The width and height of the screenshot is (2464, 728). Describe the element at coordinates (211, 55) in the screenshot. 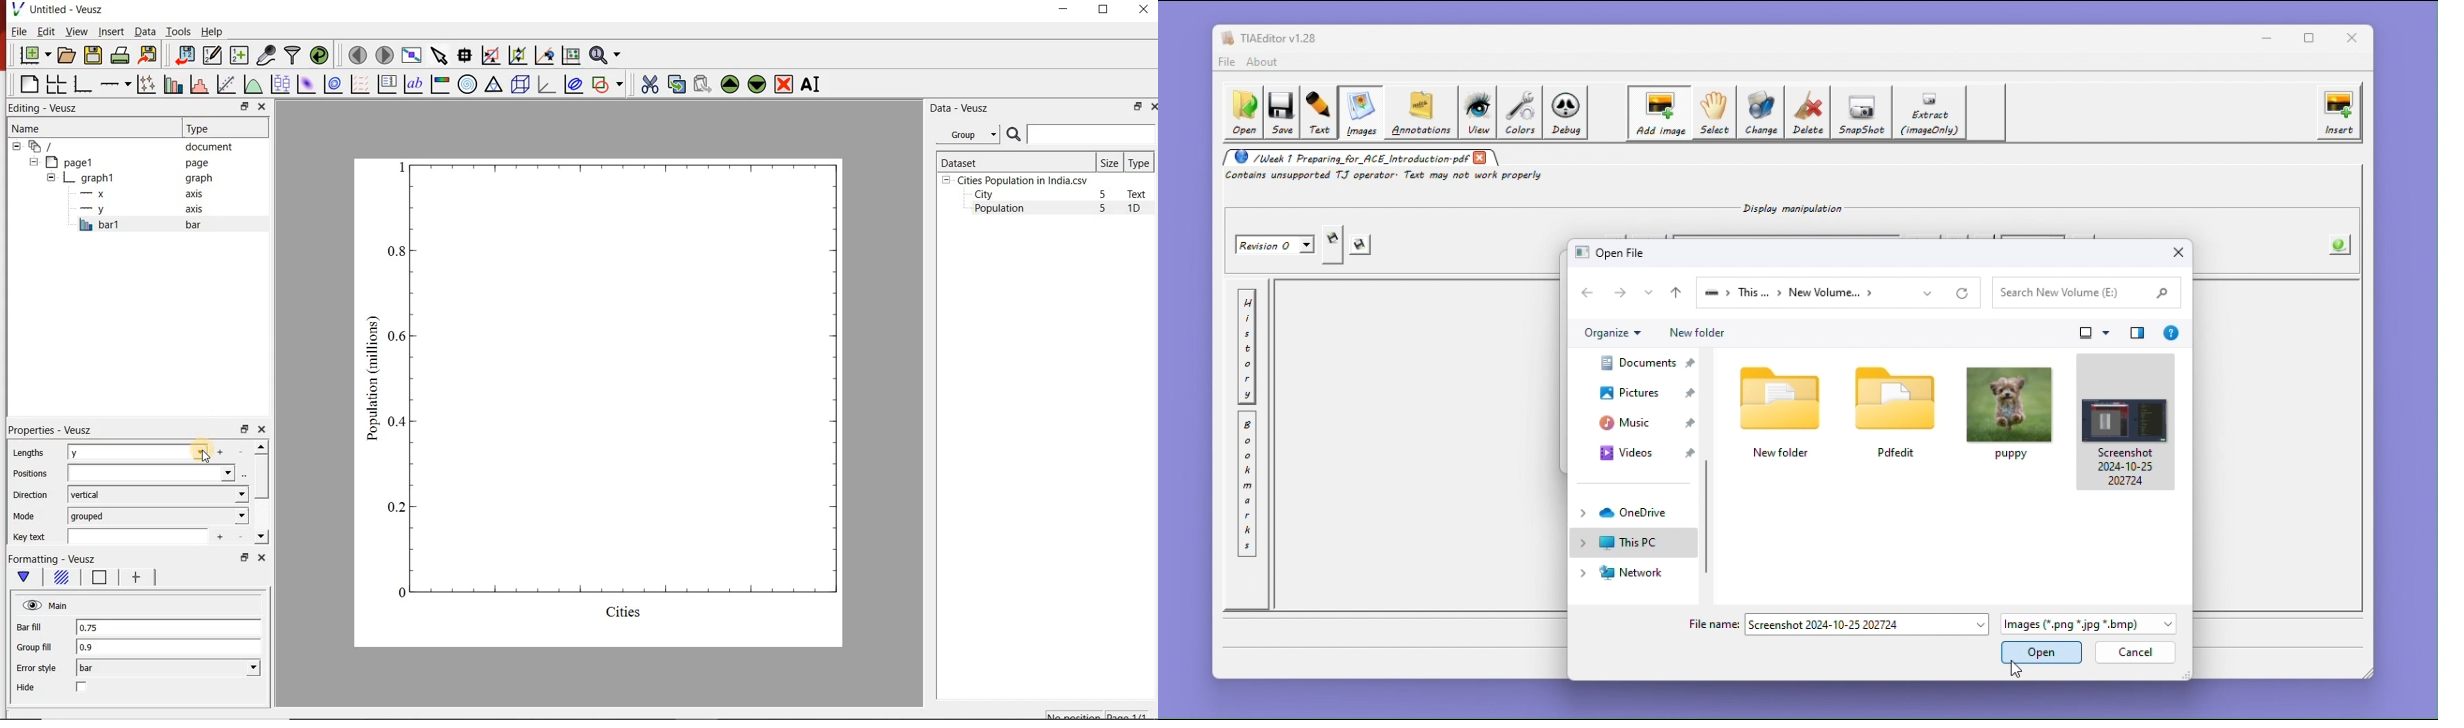

I see `edit and enter new datasets` at that location.